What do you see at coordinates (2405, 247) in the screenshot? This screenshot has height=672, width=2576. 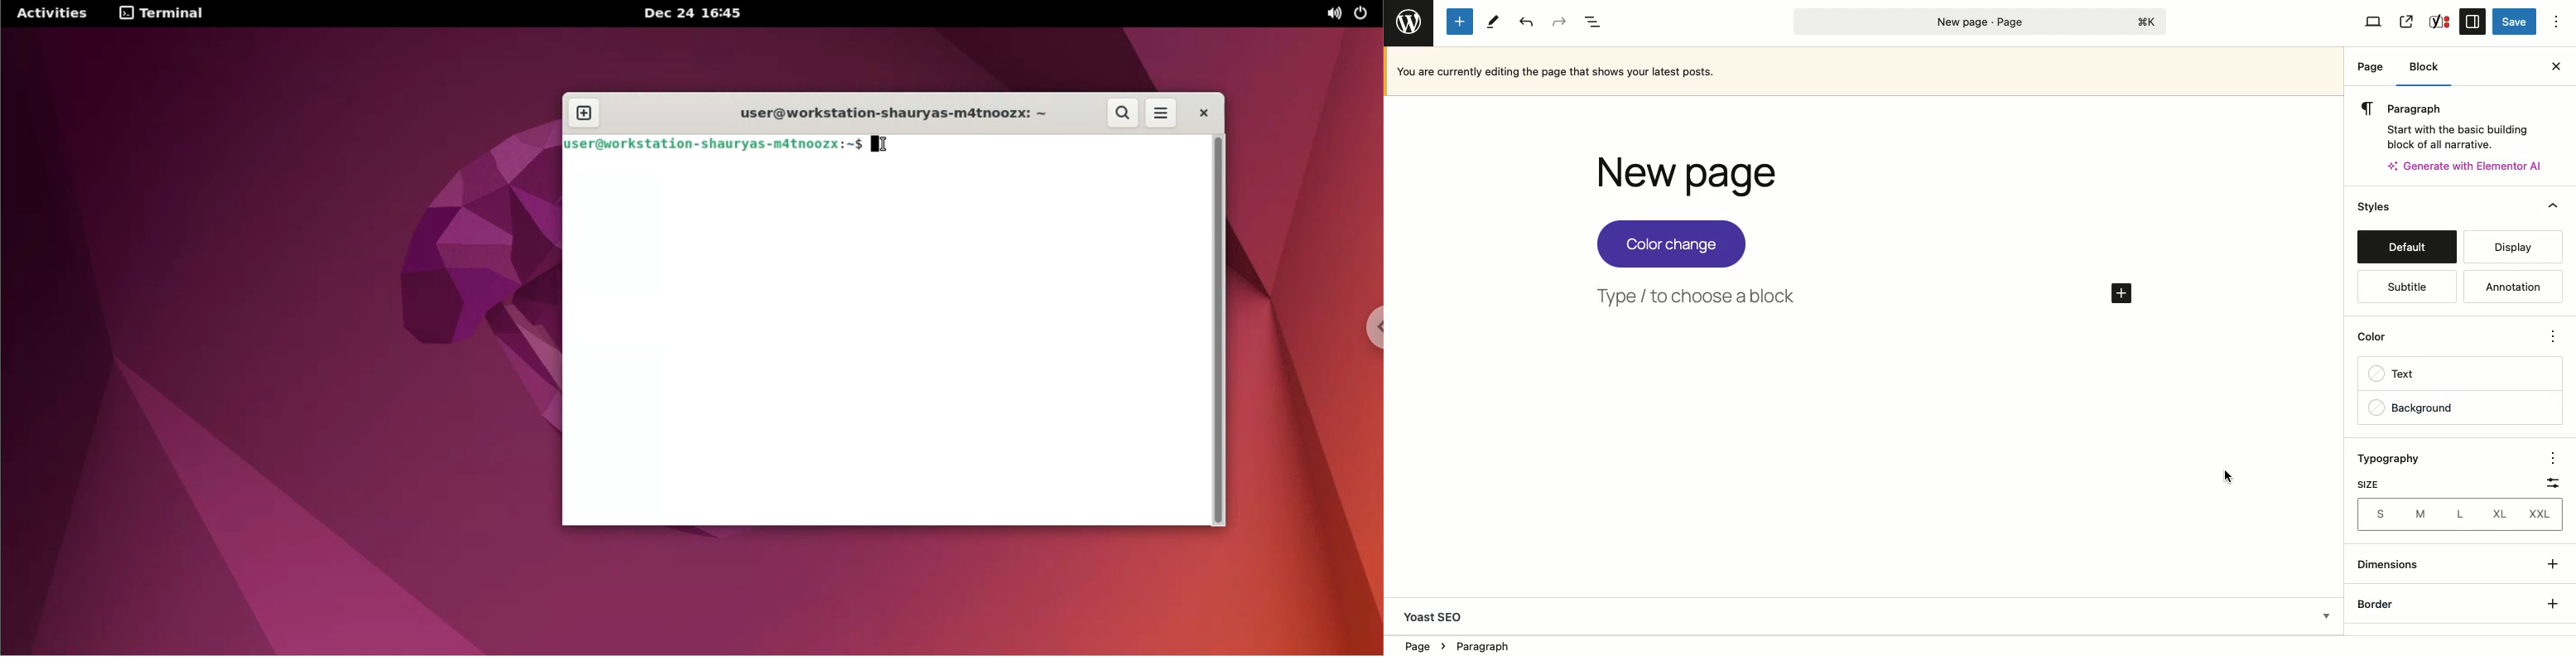 I see `Default` at bounding box center [2405, 247].